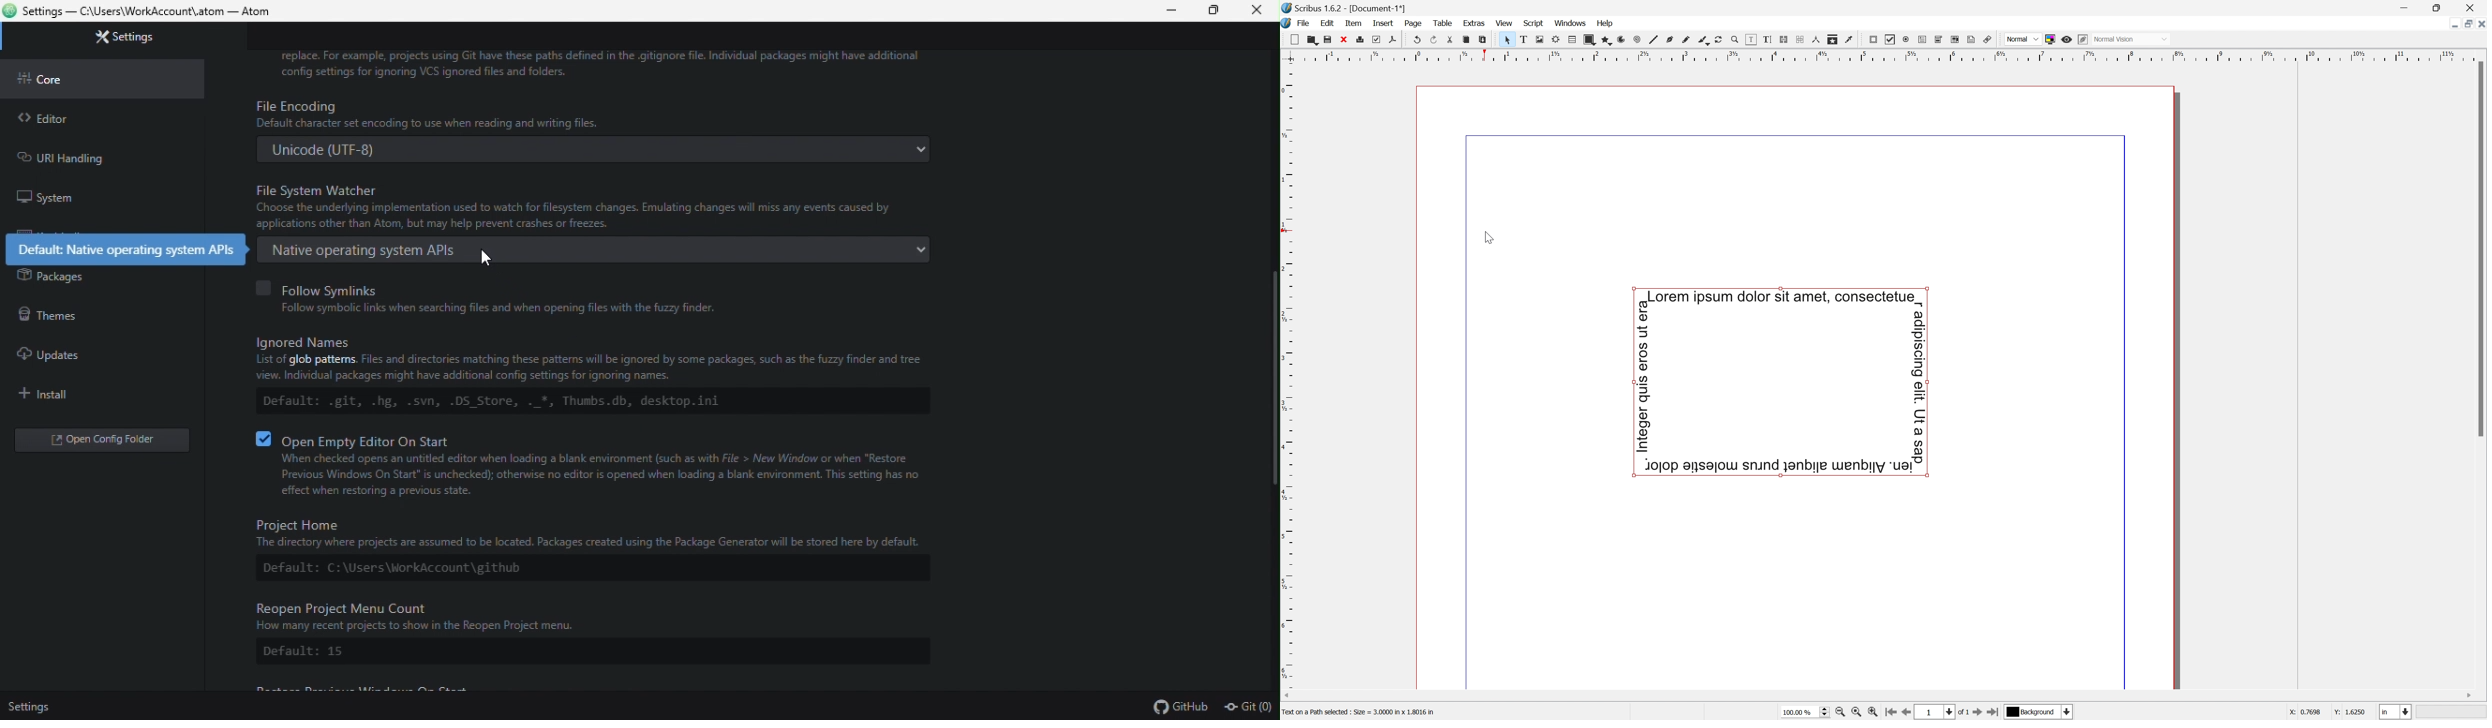 The width and height of the screenshot is (2492, 728). Describe the element at coordinates (1817, 39) in the screenshot. I see `Measurements` at that location.